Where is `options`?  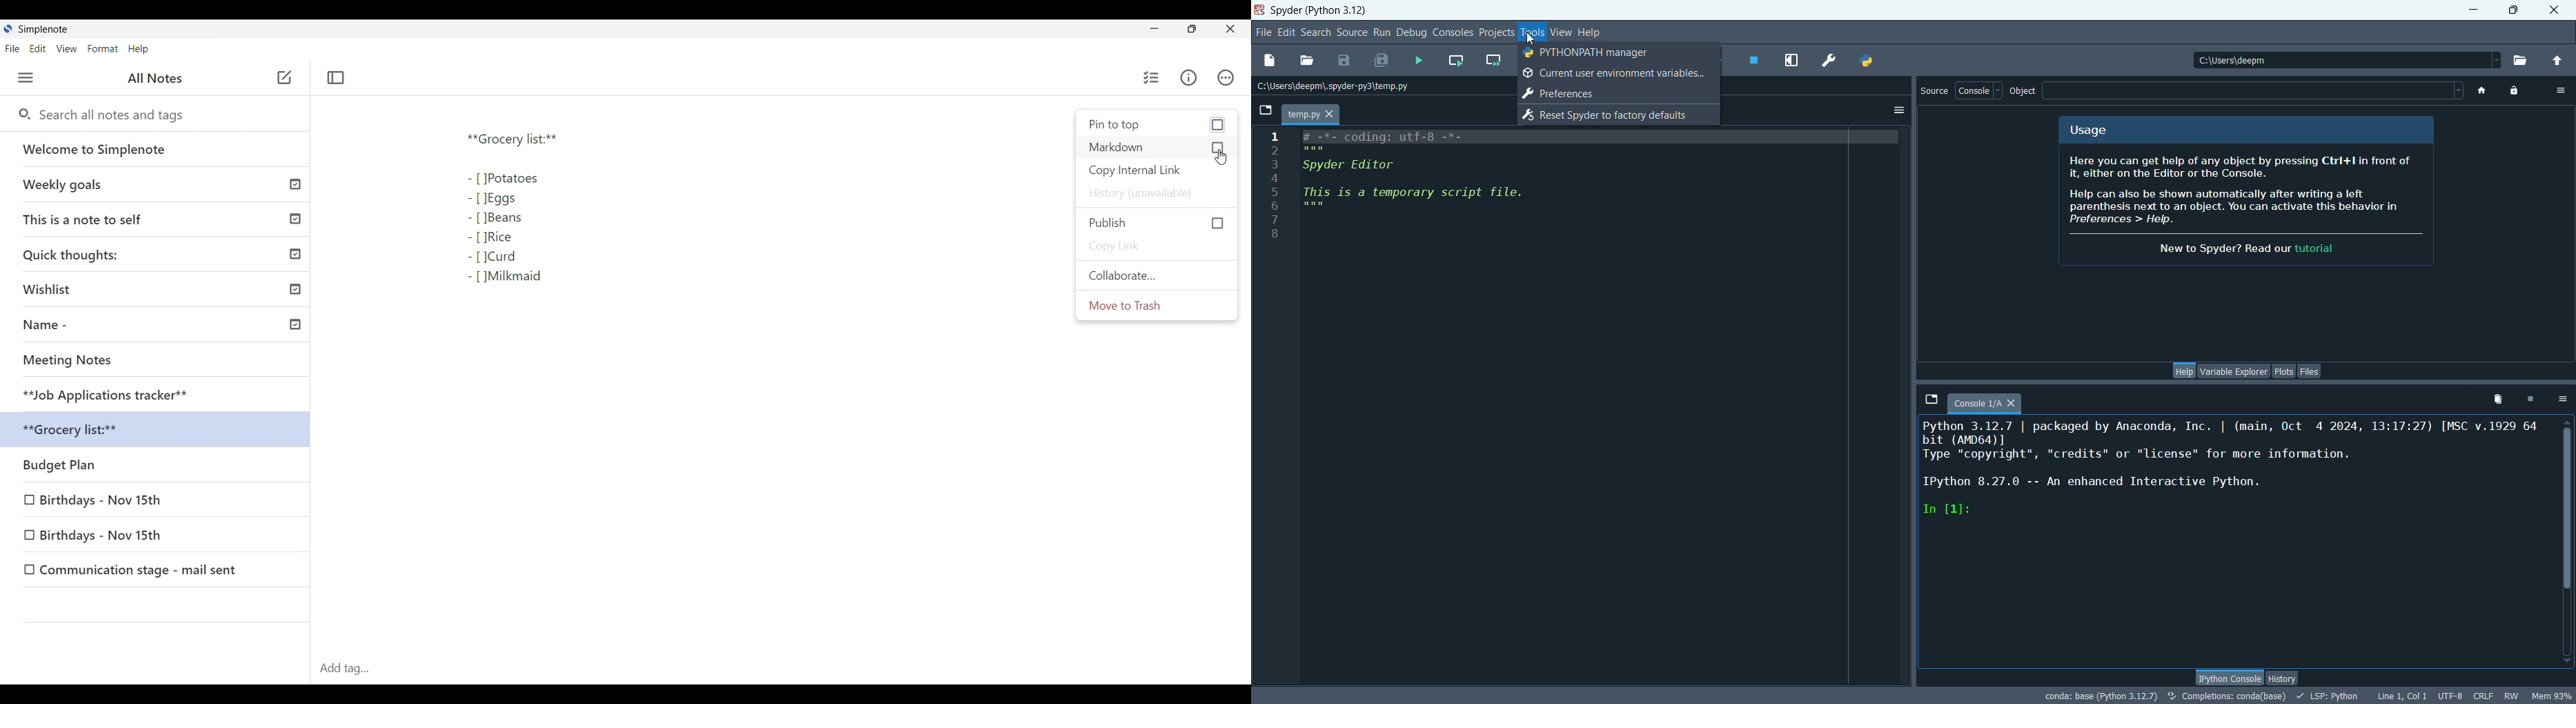 options is located at coordinates (2562, 399).